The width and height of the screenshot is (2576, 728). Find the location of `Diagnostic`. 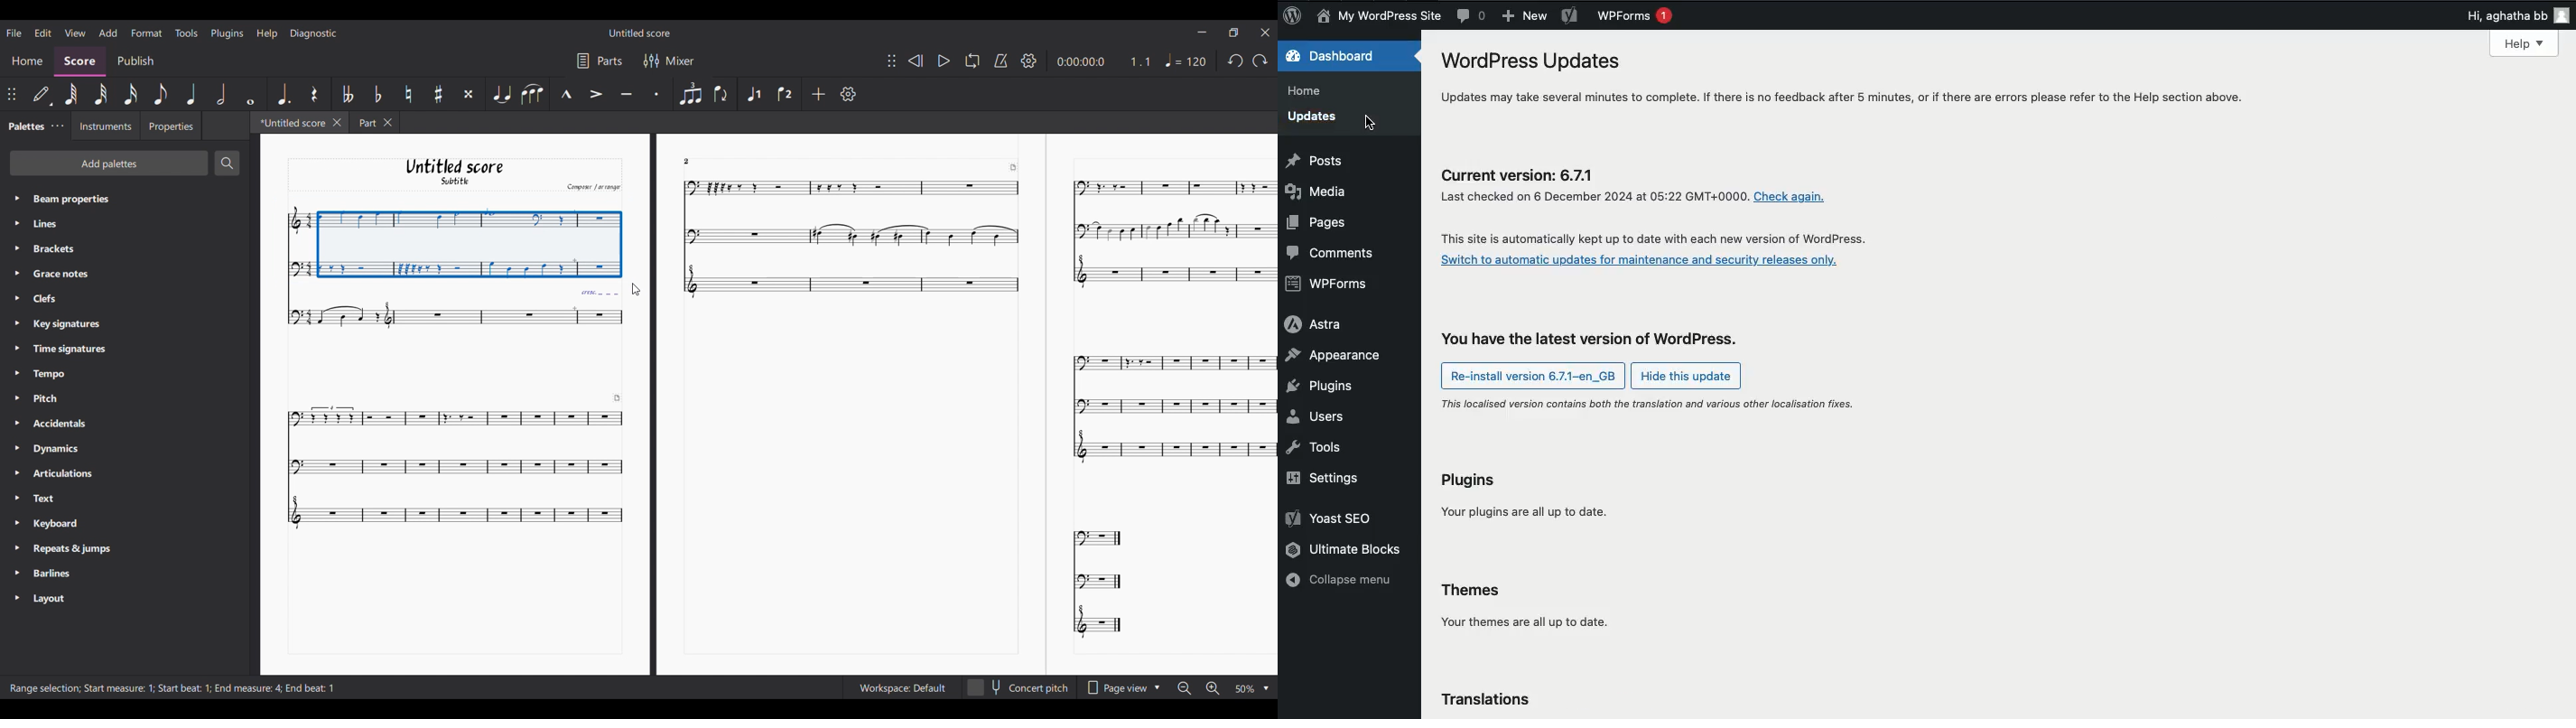

Diagnostic is located at coordinates (313, 33).